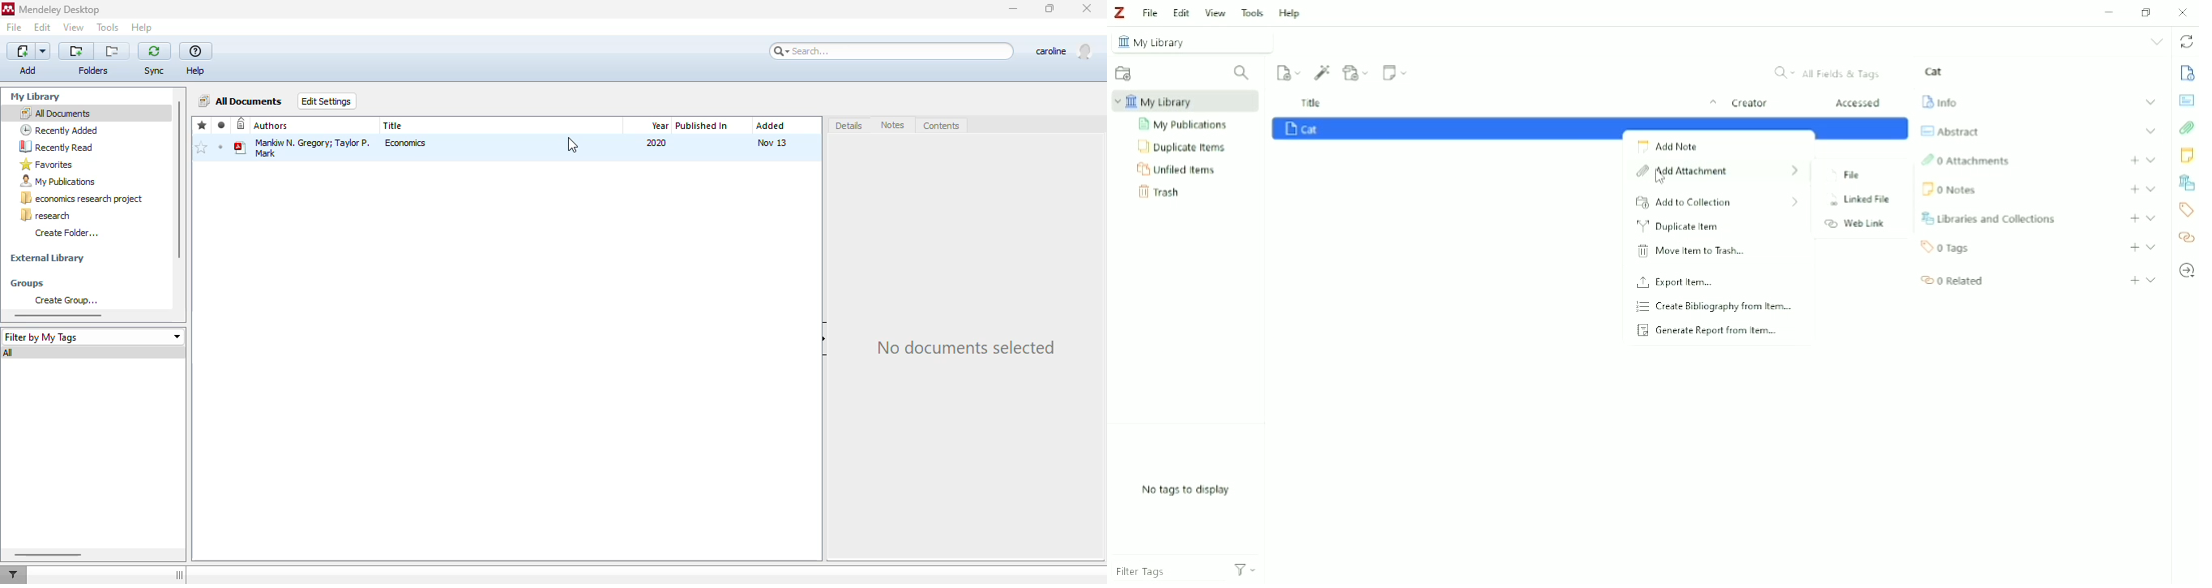 This screenshot has width=2212, height=588. Describe the element at coordinates (1675, 282) in the screenshot. I see `Export Item` at that location.